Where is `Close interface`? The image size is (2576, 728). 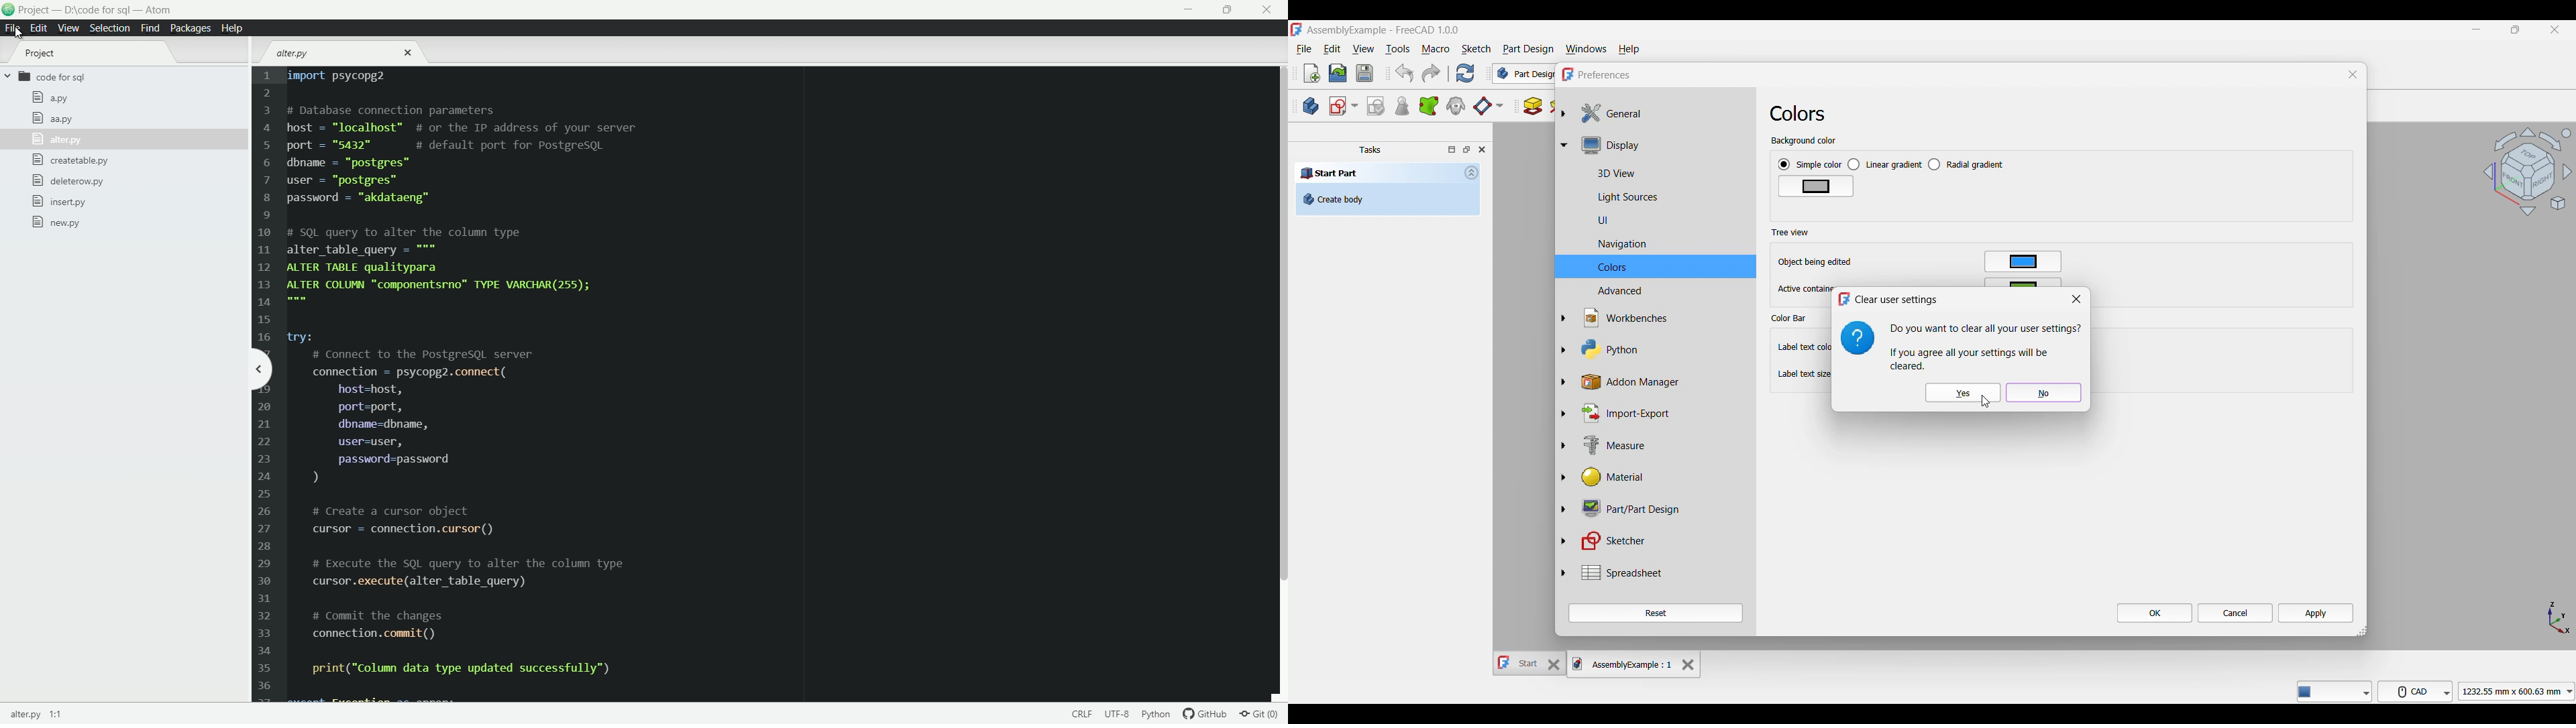 Close interface is located at coordinates (2555, 29).